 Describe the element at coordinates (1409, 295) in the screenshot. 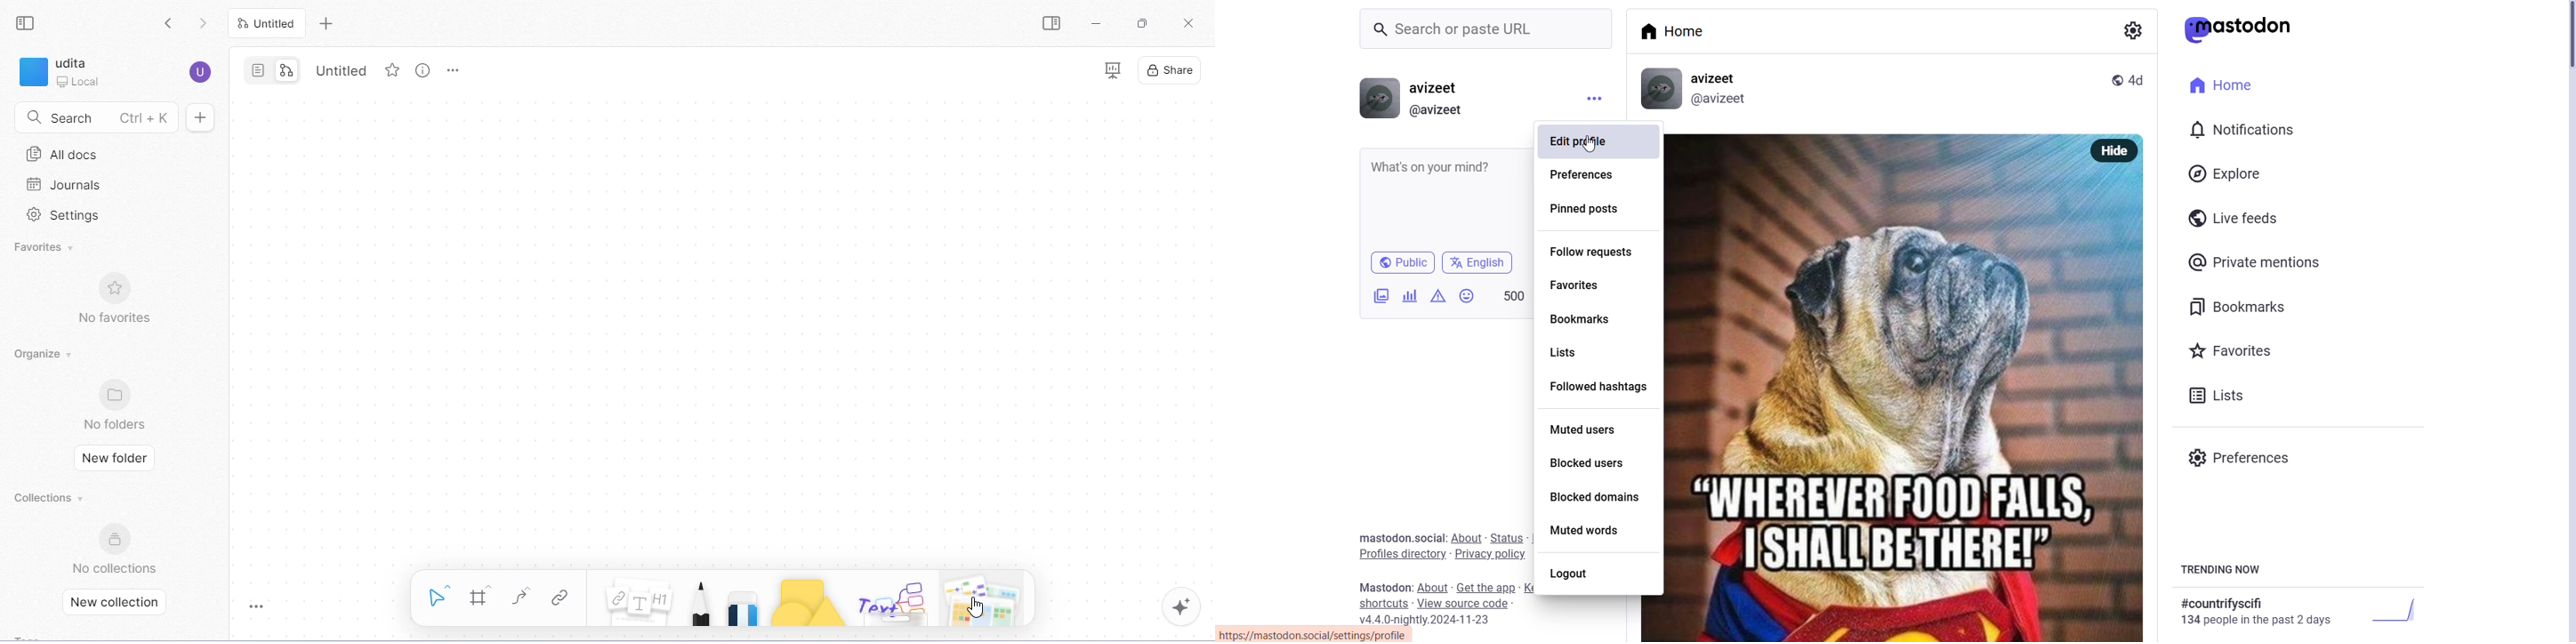

I see `poll` at that location.